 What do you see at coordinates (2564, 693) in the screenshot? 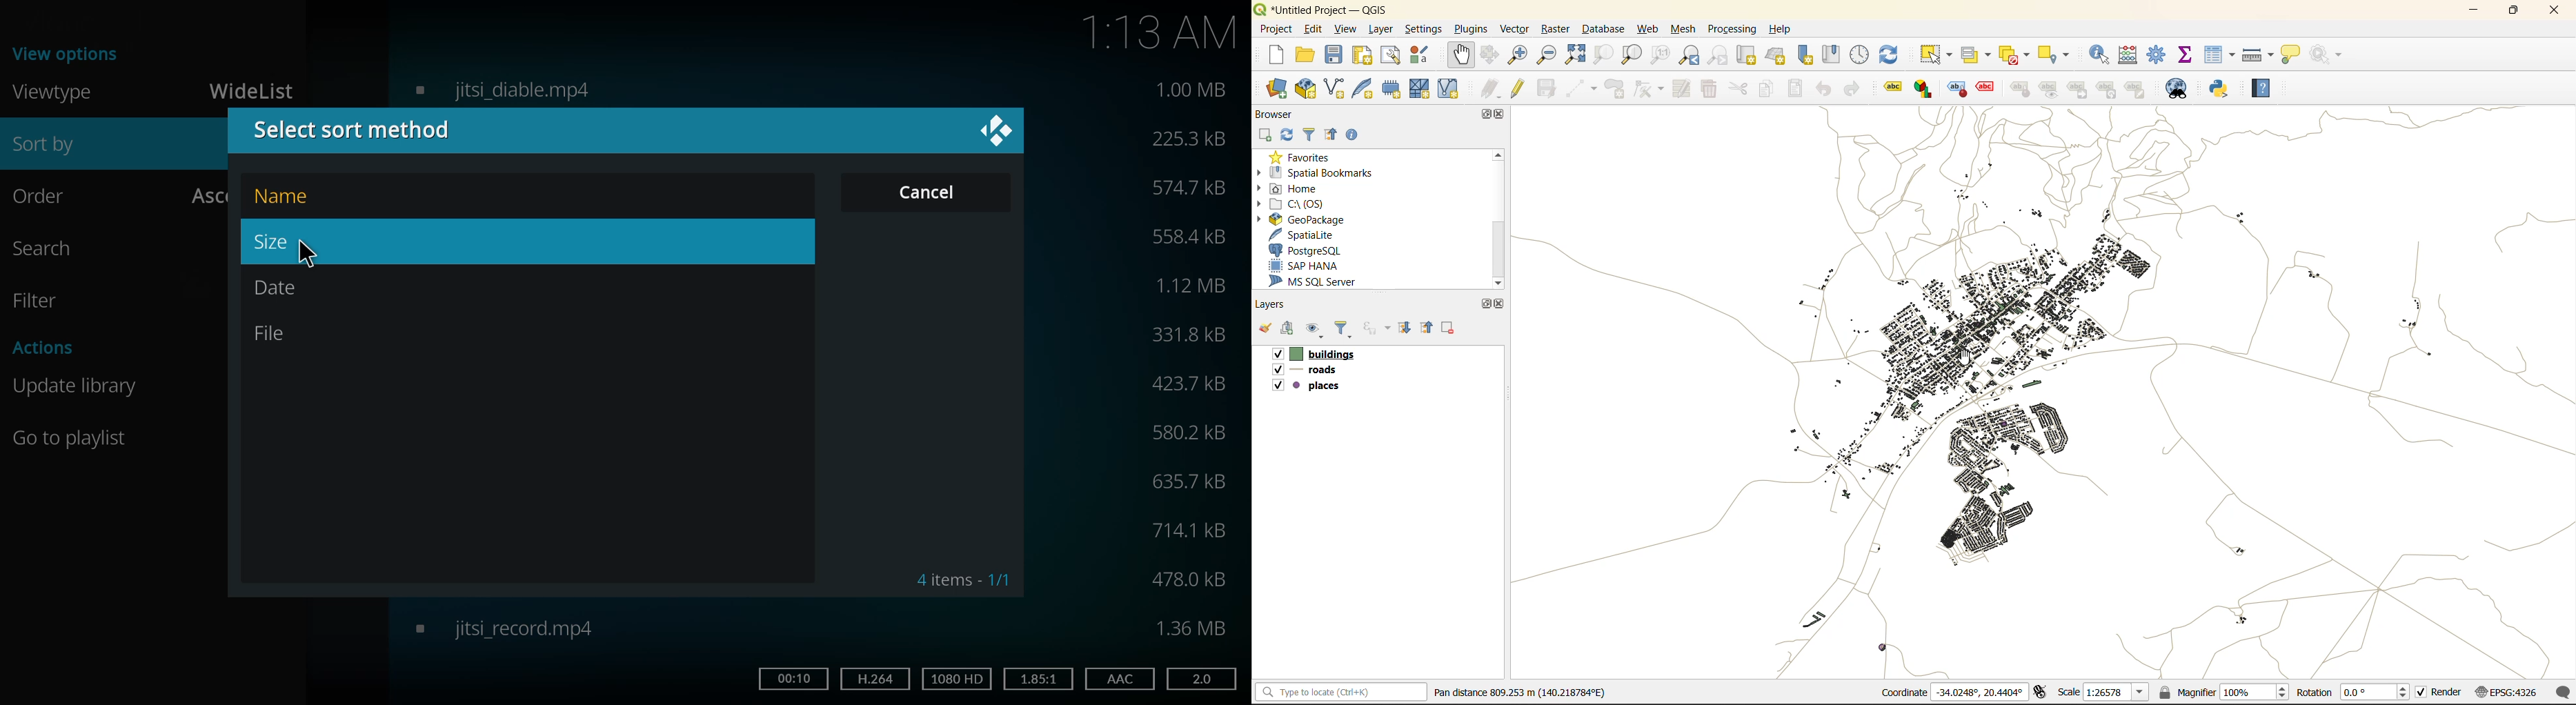
I see `log messages` at bounding box center [2564, 693].